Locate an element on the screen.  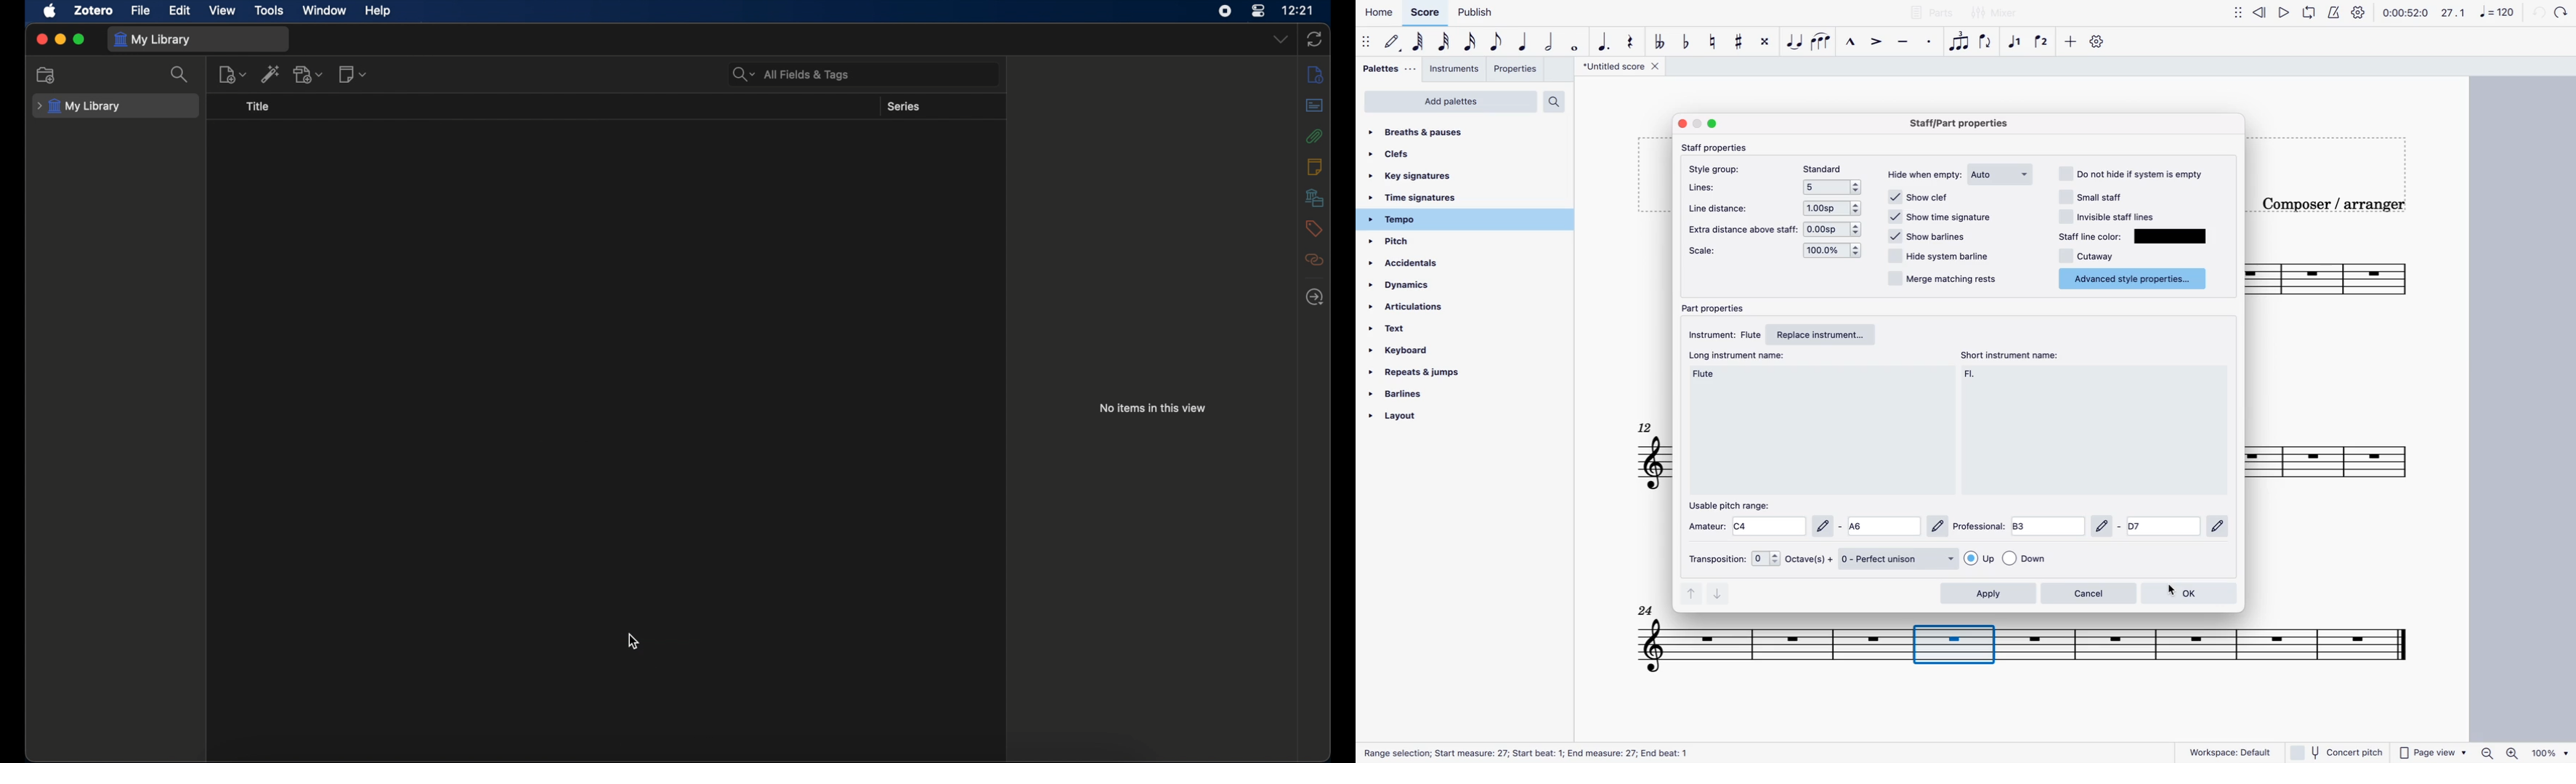
search bar is located at coordinates (792, 74).